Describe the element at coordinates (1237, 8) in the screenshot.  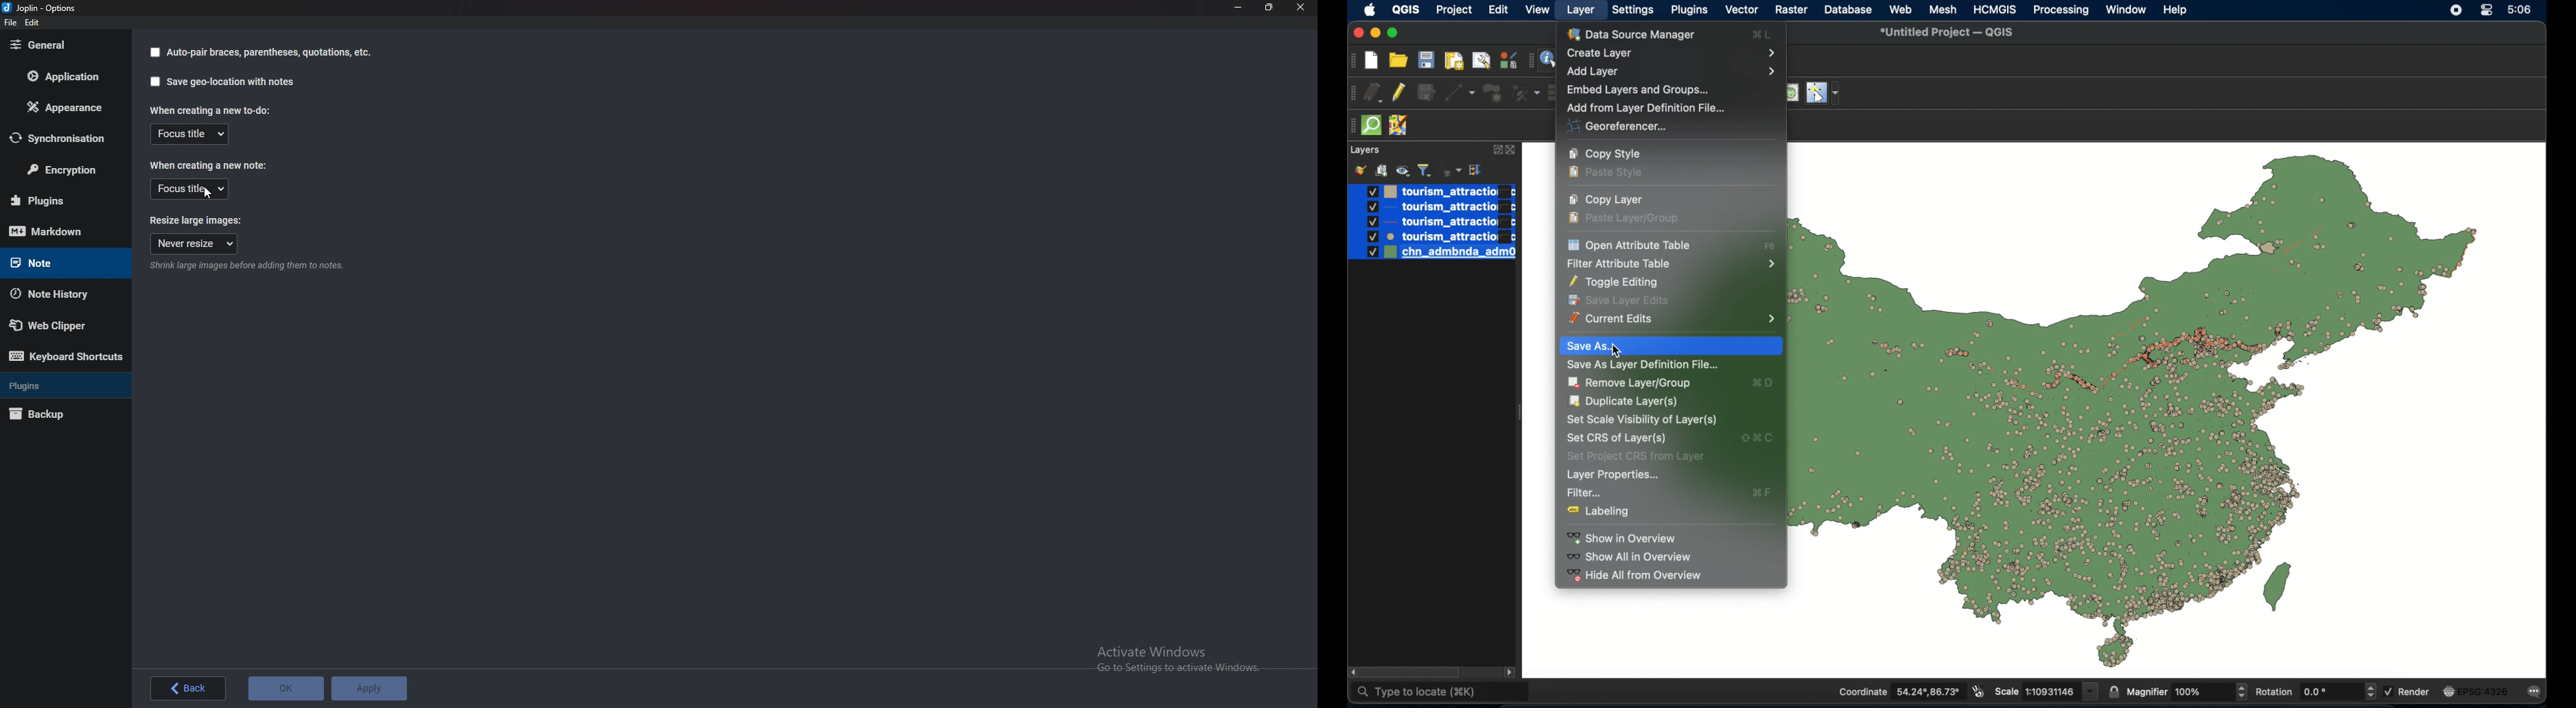
I see `minimize` at that location.